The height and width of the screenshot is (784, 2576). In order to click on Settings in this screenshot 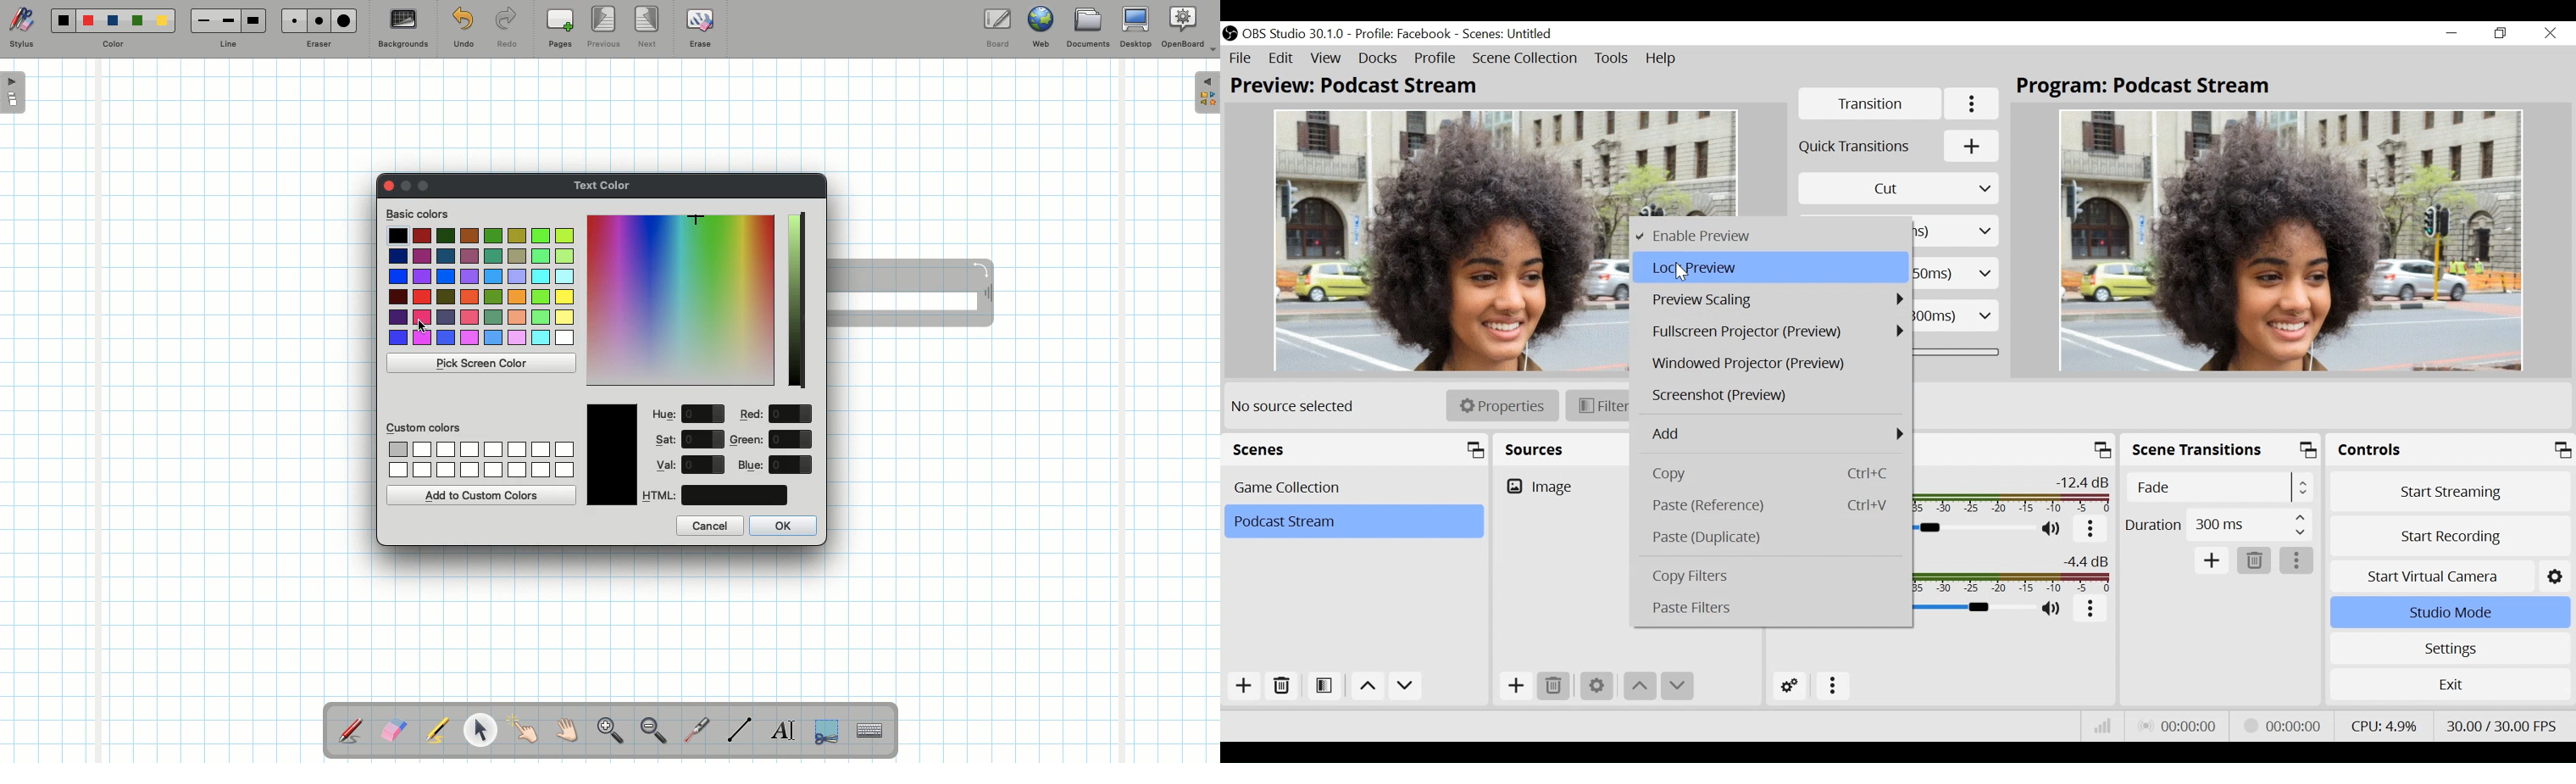, I will do `click(1595, 685)`.